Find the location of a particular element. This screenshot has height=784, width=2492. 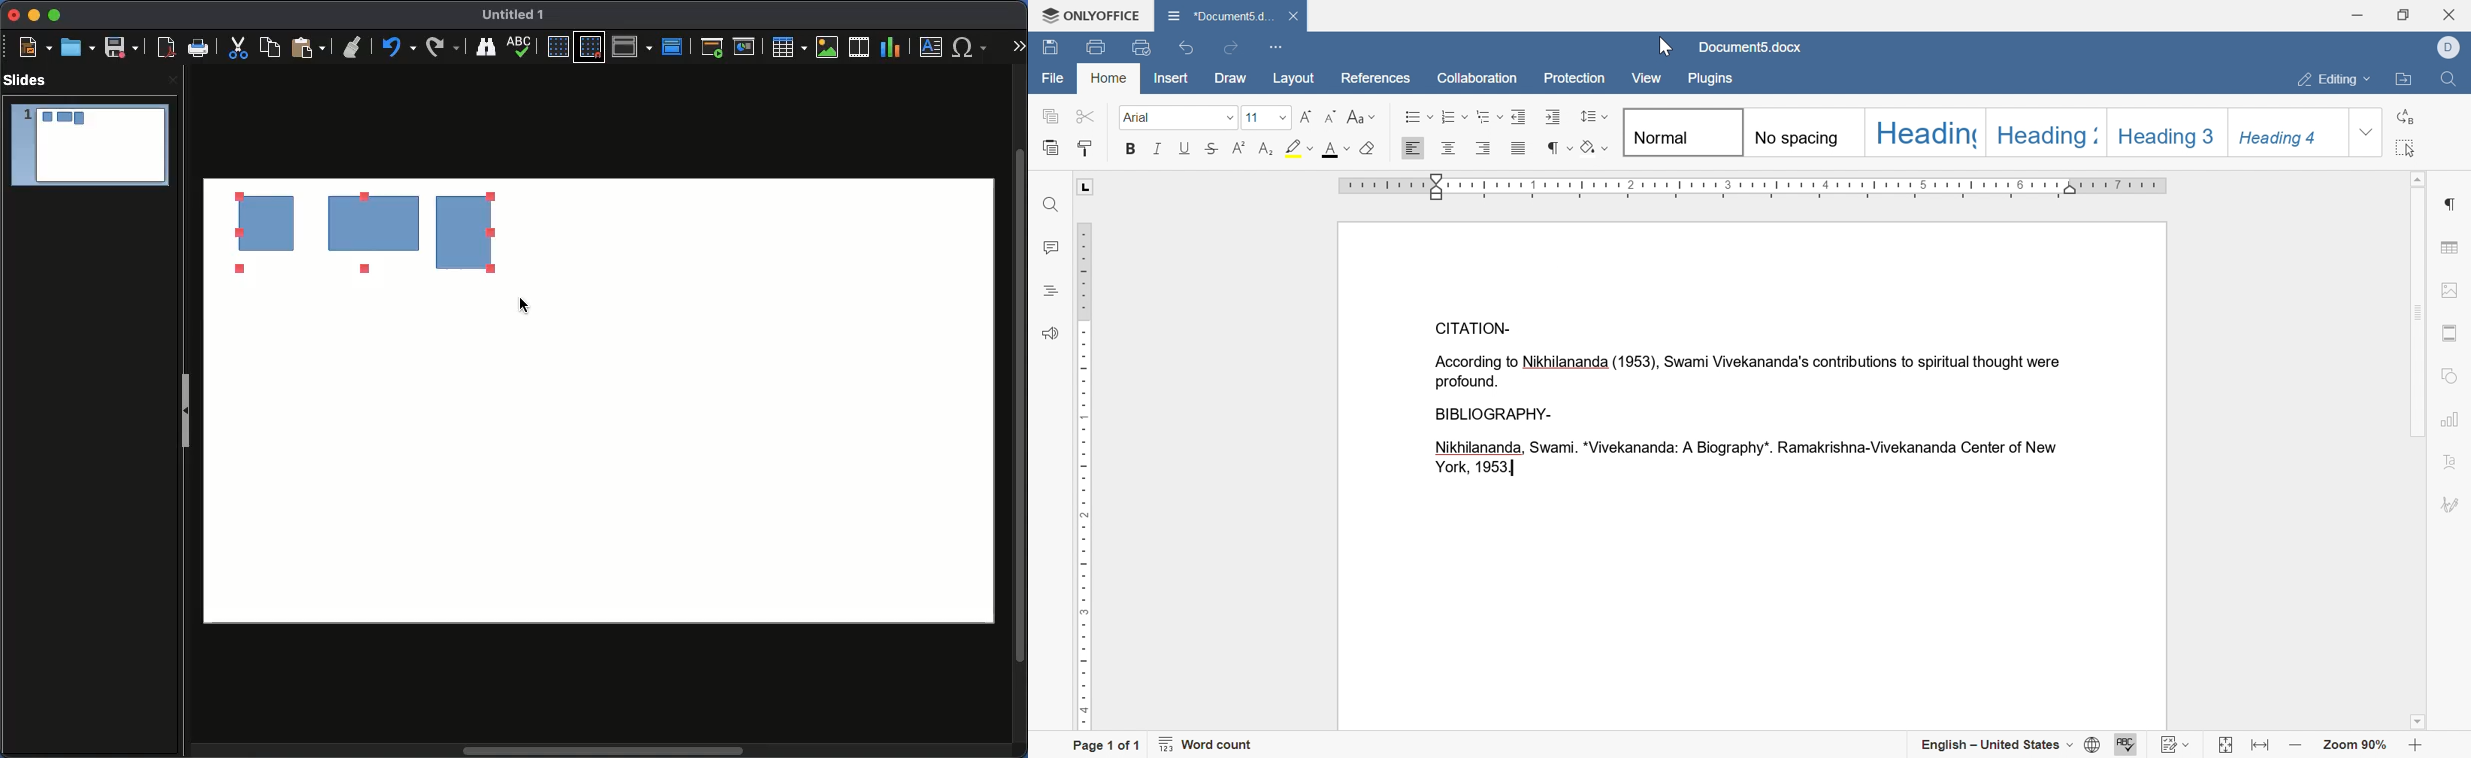

Slide is located at coordinates (89, 145).